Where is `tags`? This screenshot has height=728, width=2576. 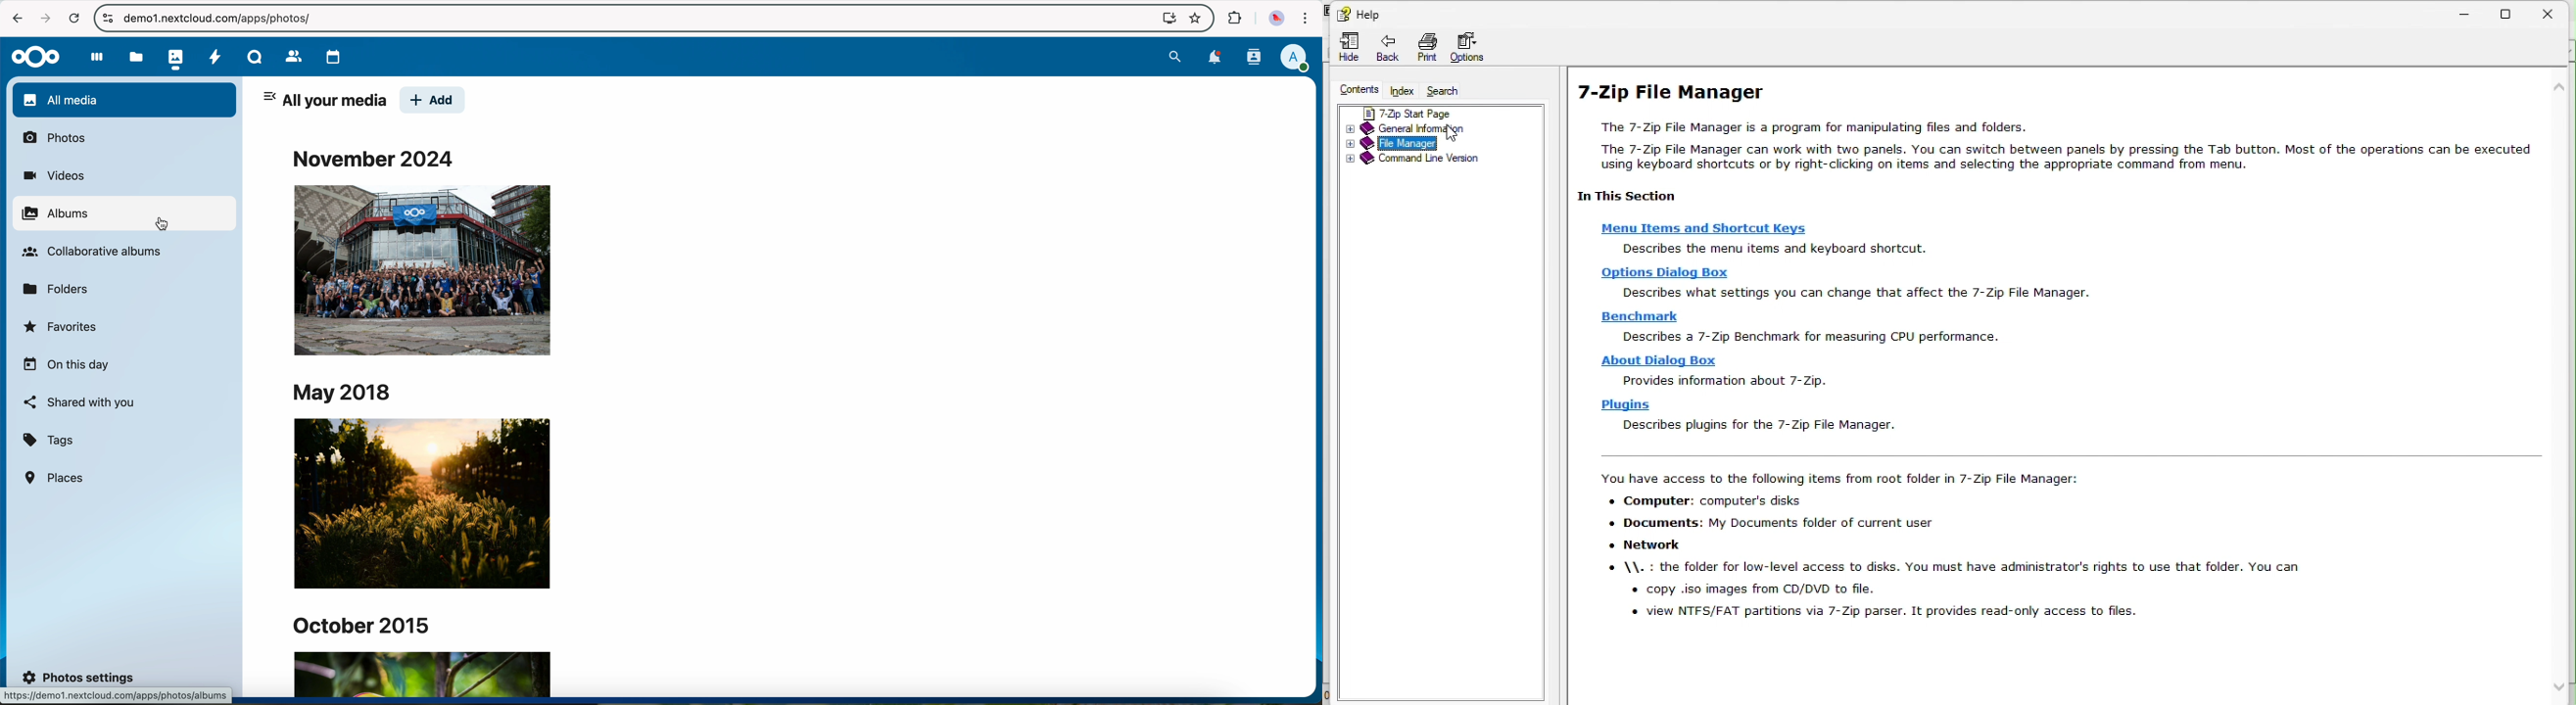 tags is located at coordinates (49, 441).